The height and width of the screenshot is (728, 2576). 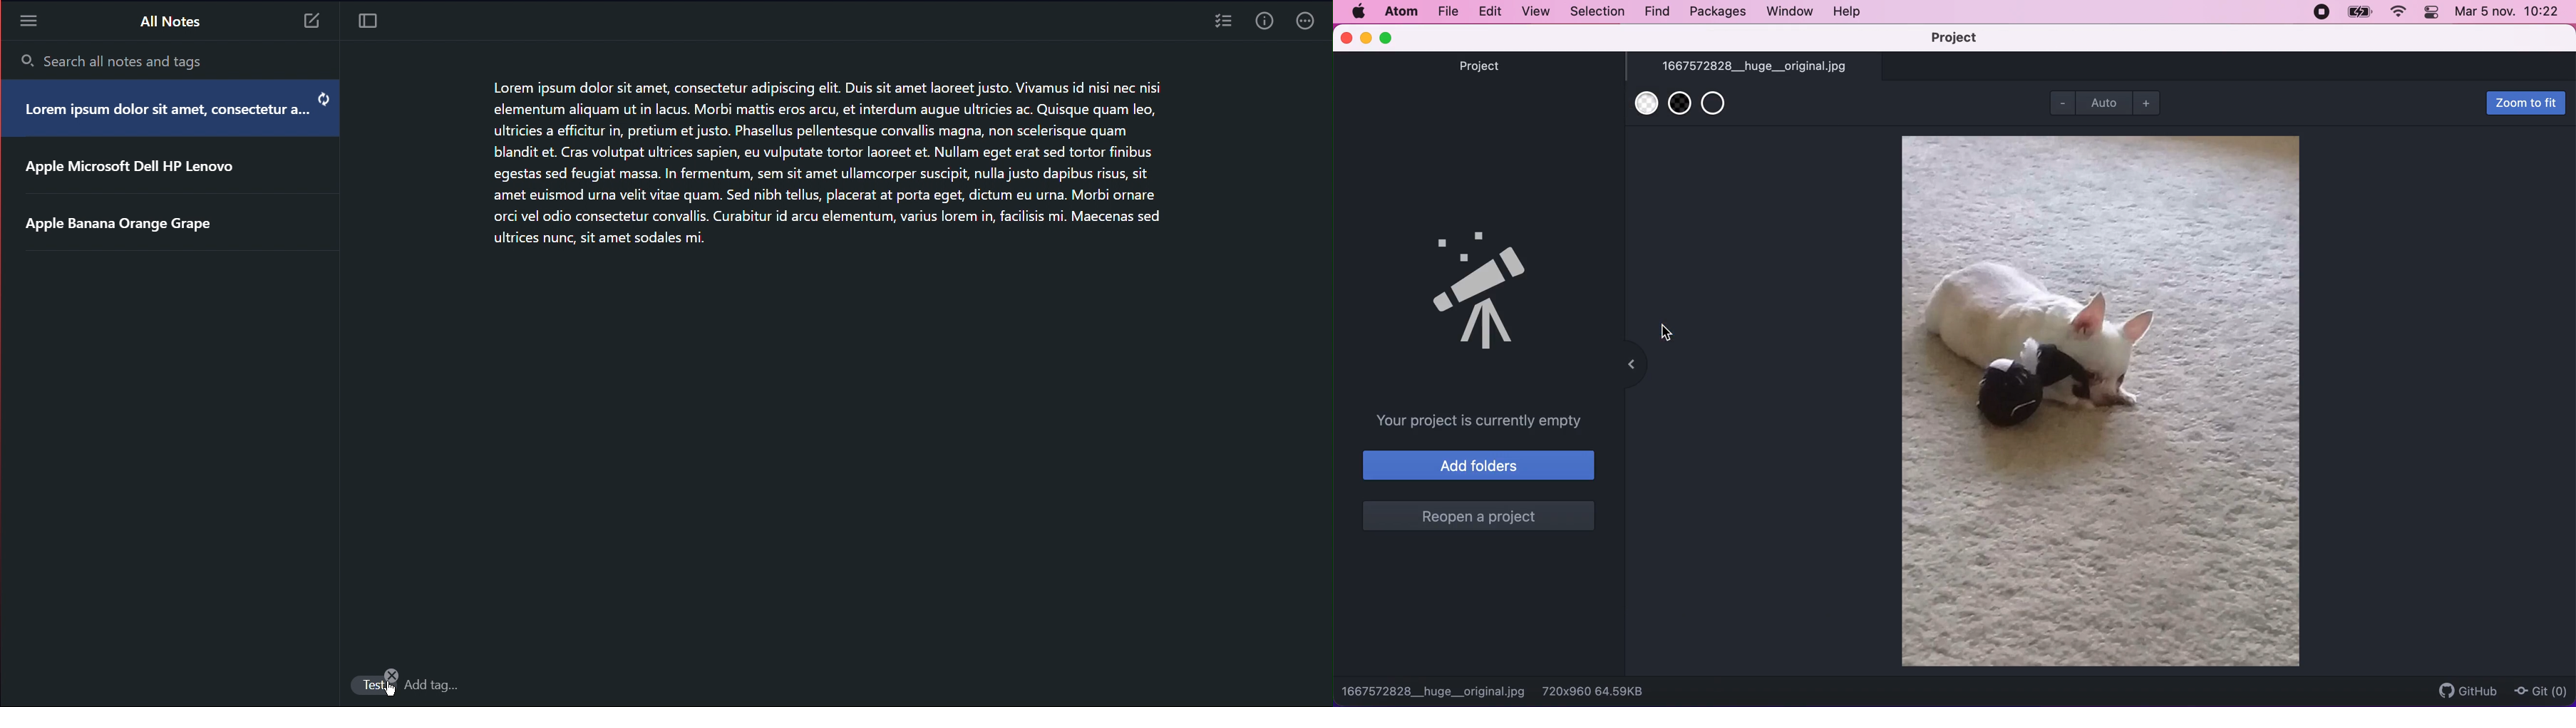 What do you see at coordinates (2525, 103) in the screenshot?
I see `zoom to fit` at bounding box center [2525, 103].